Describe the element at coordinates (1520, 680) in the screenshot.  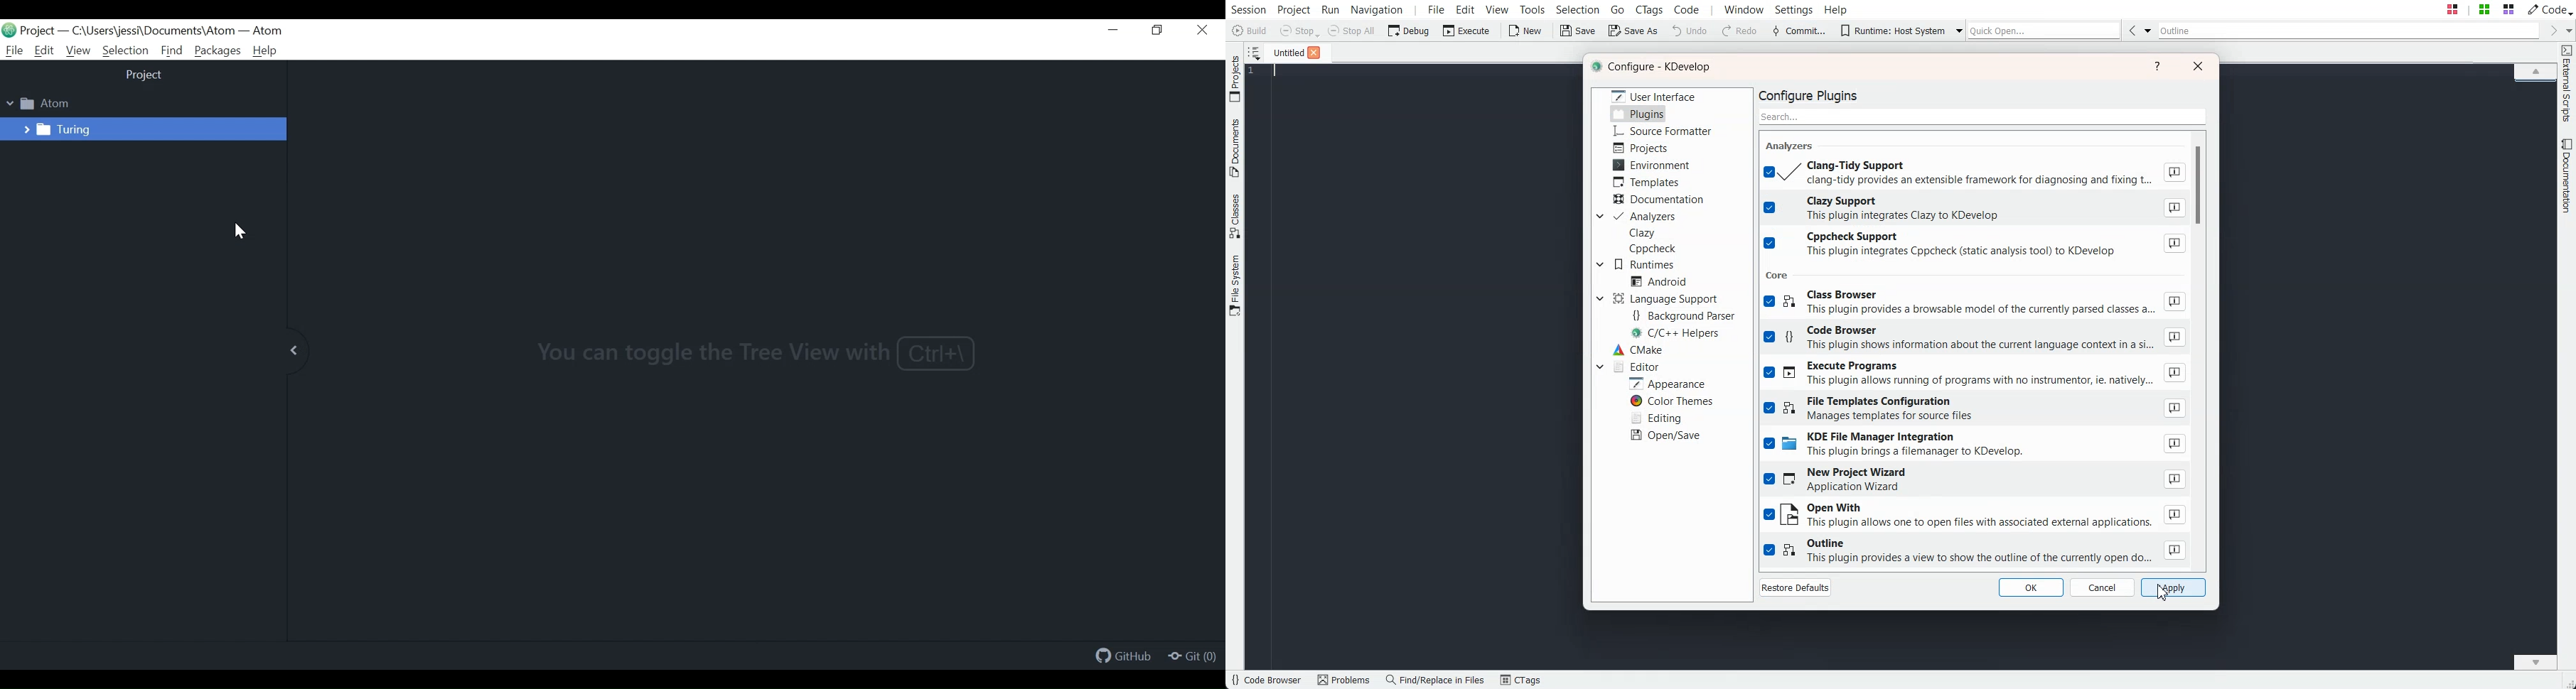
I see `CTags` at that location.